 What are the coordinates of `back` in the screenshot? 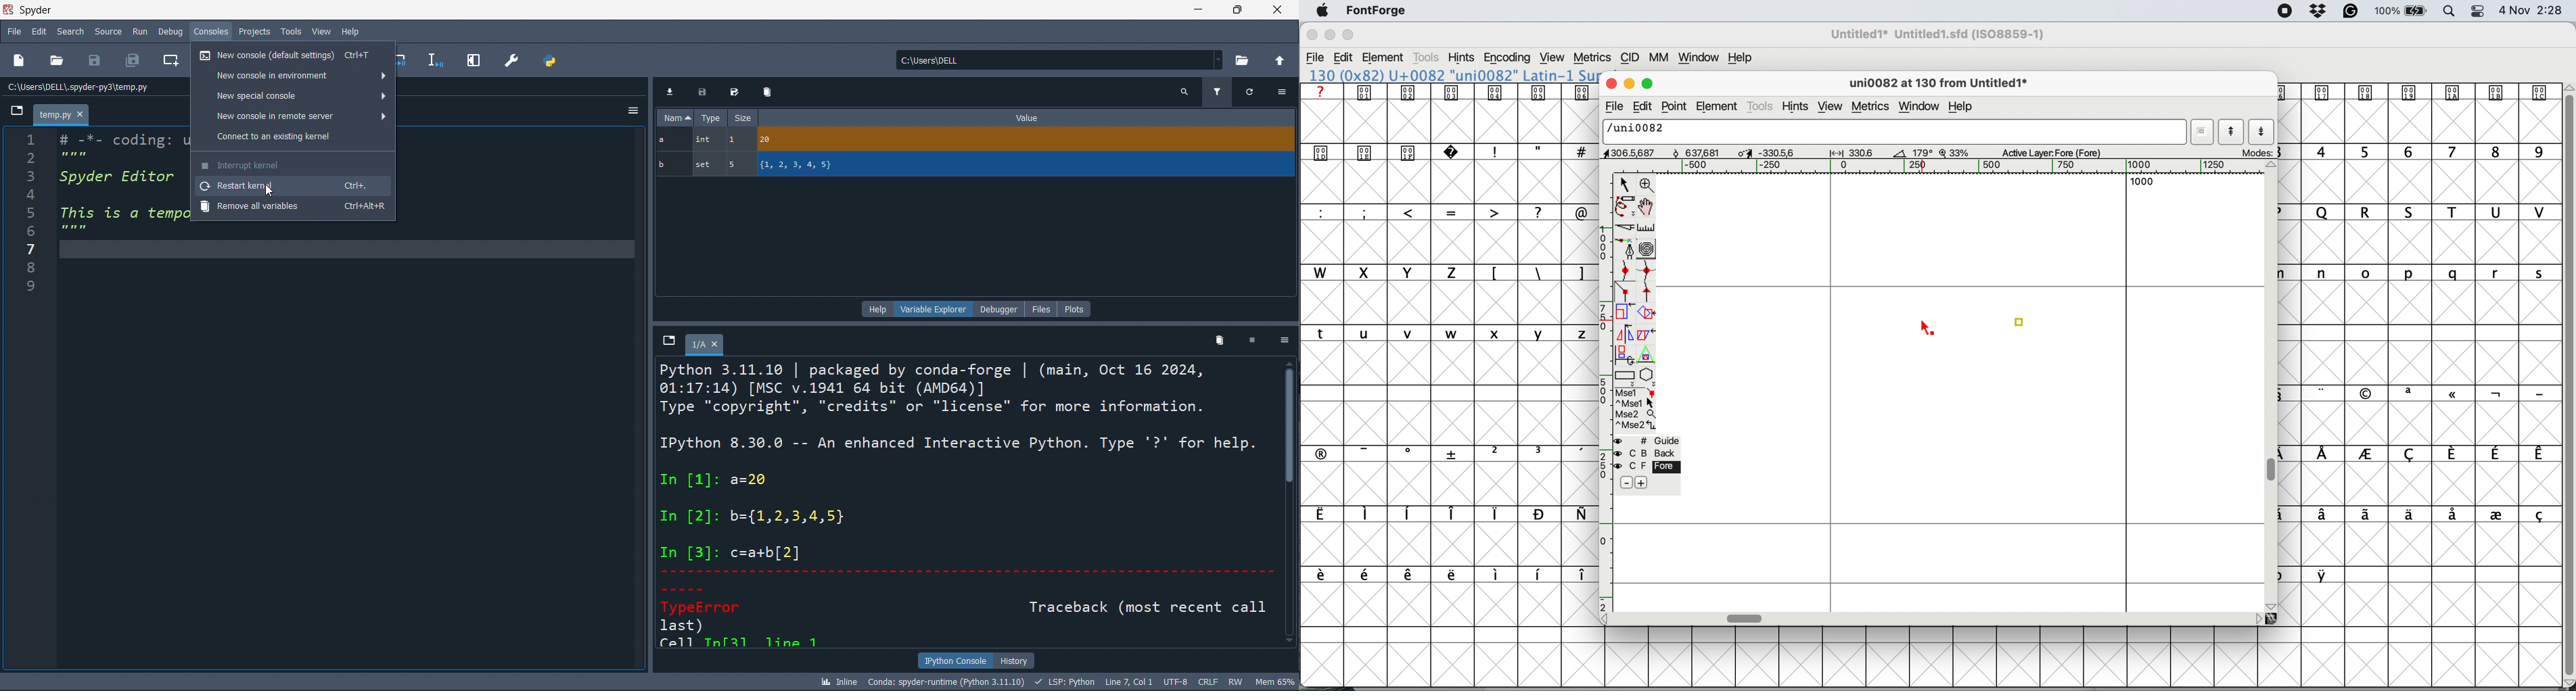 It's located at (1648, 453).